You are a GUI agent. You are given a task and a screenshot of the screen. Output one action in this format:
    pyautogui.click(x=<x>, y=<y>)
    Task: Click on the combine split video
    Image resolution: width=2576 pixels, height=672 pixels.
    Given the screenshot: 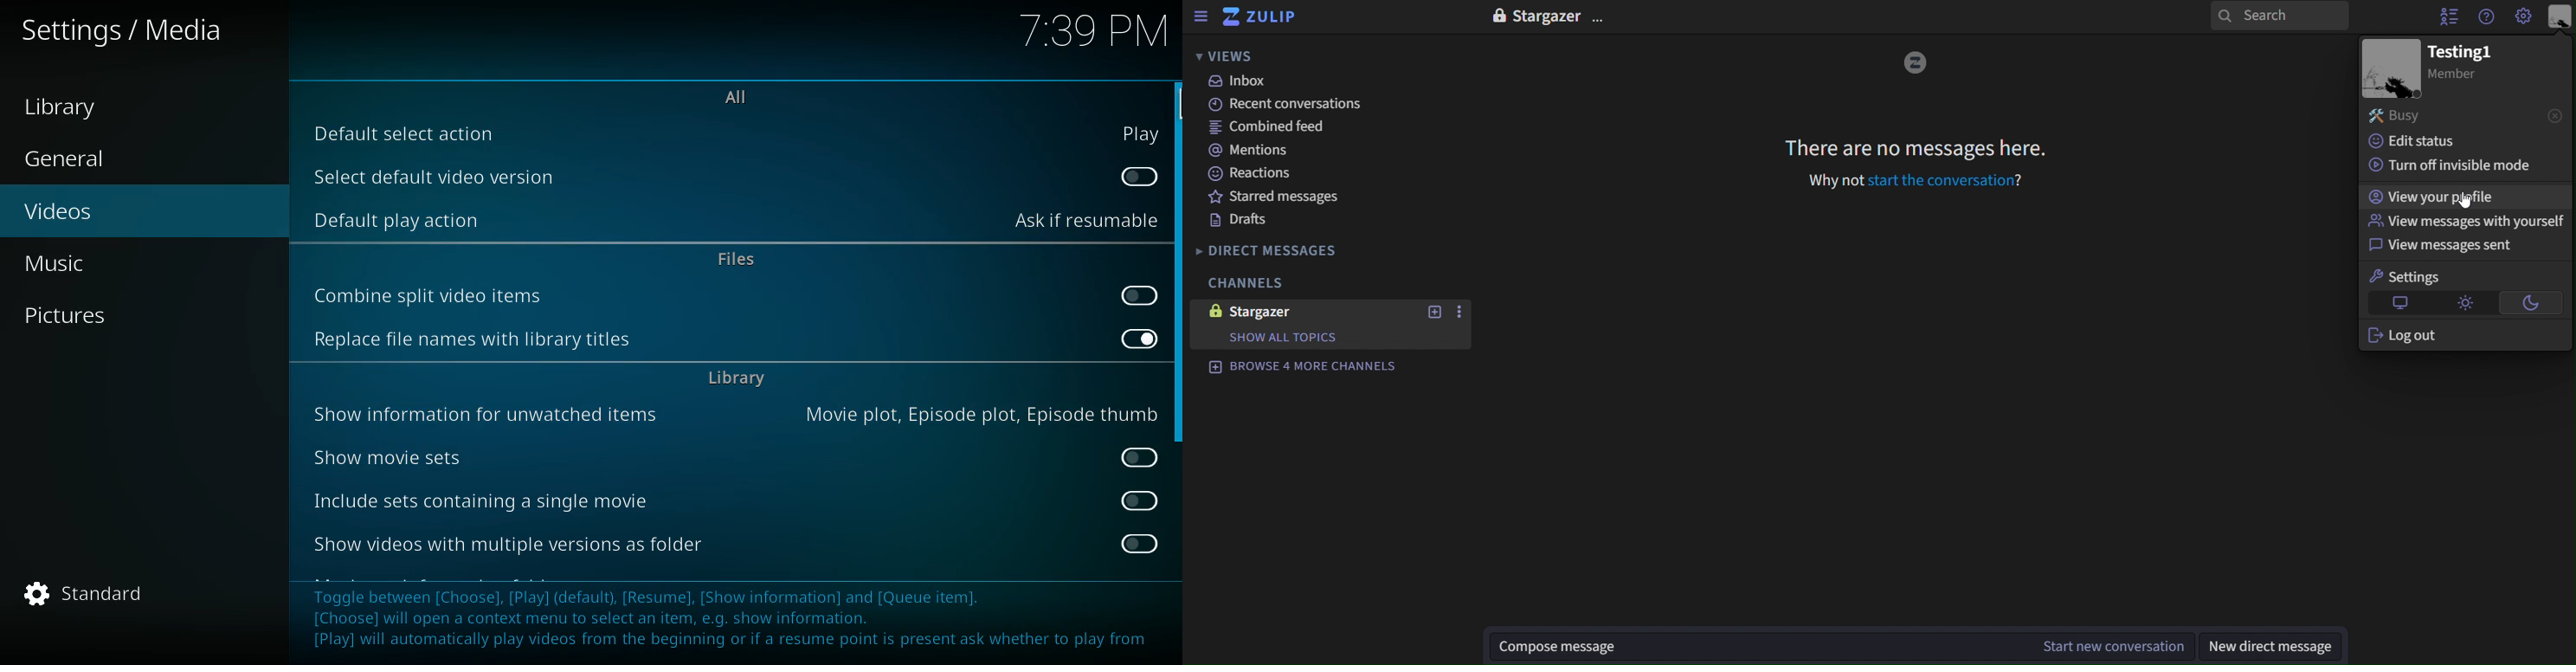 What is the action you would take?
    pyautogui.click(x=437, y=294)
    